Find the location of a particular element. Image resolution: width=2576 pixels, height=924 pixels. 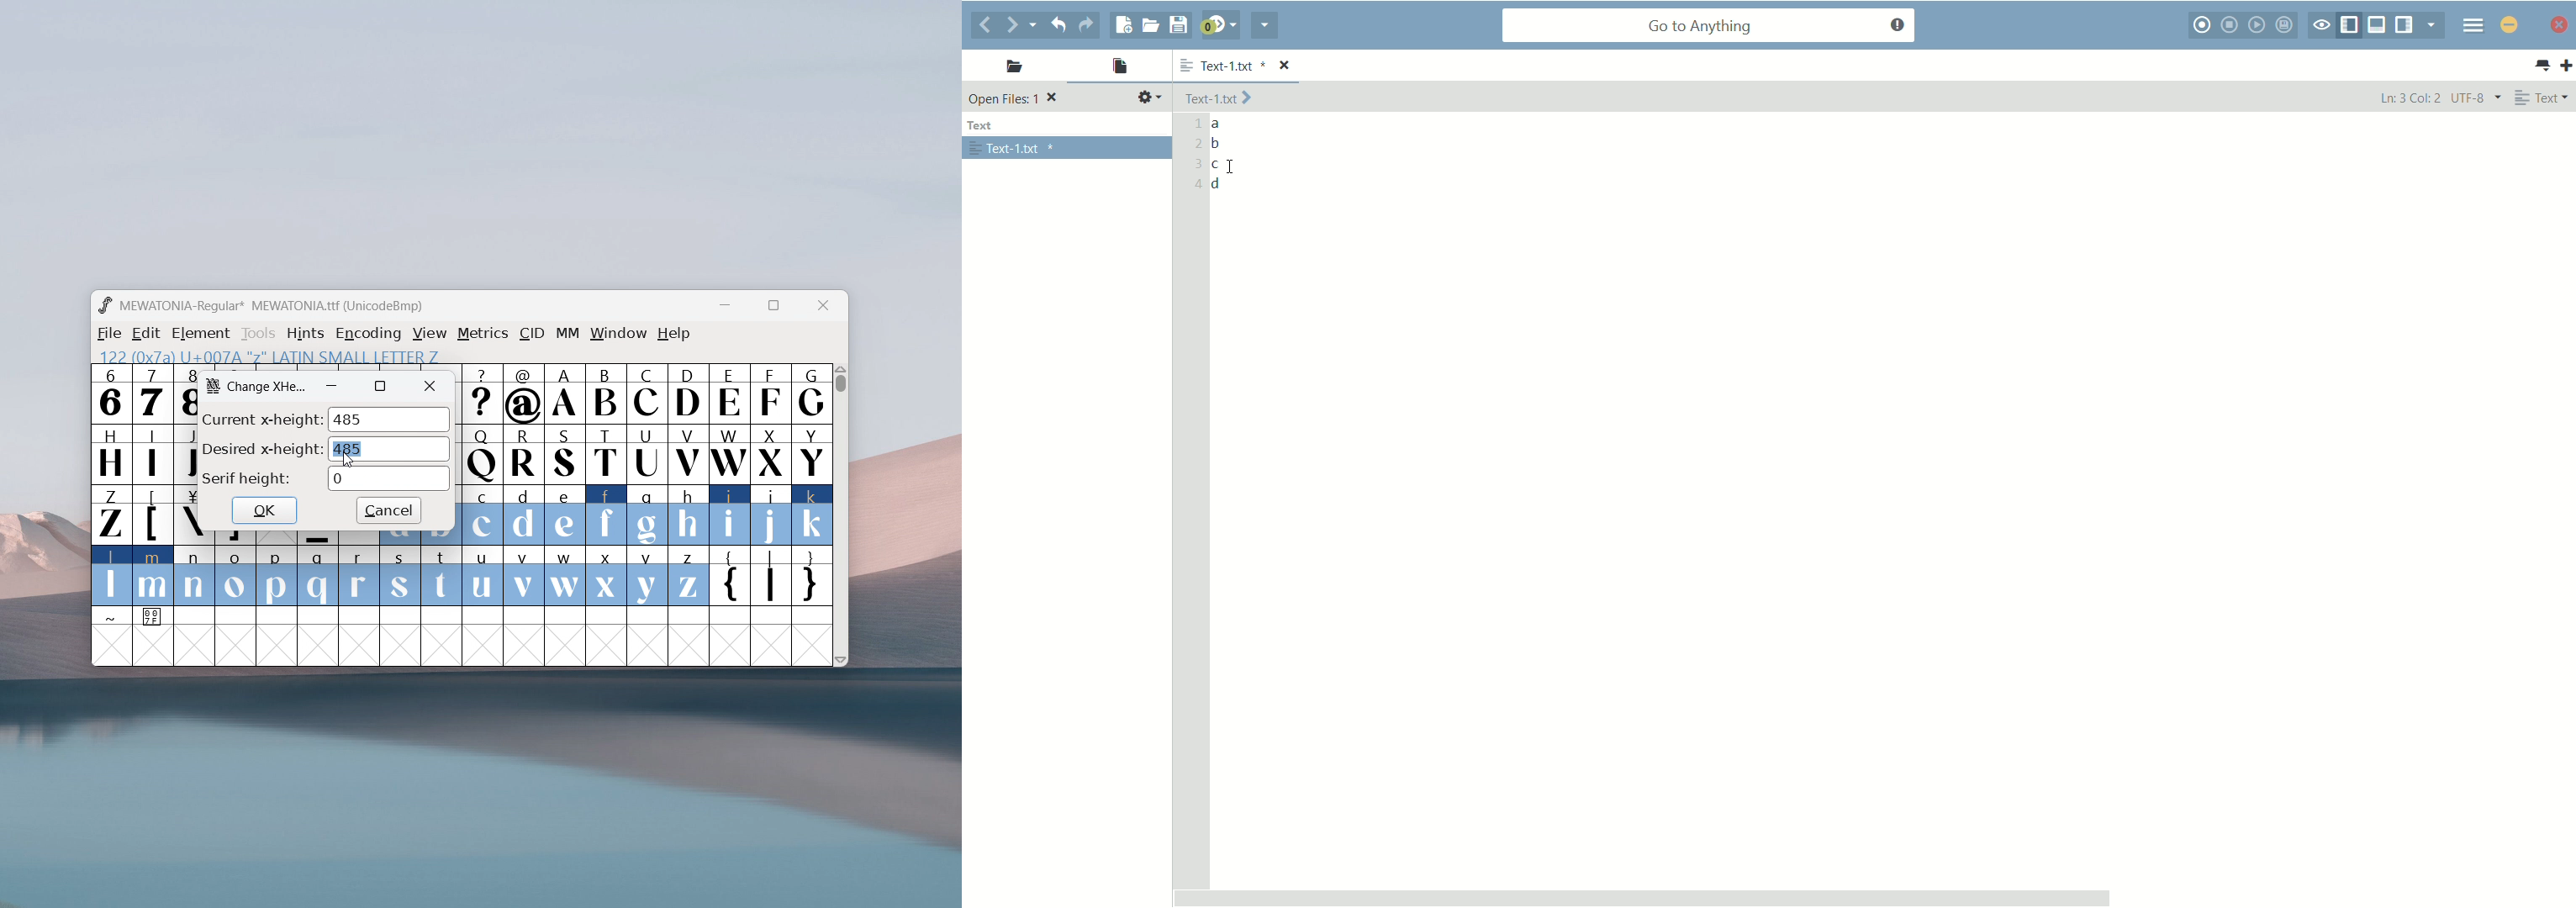

element is located at coordinates (201, 334).